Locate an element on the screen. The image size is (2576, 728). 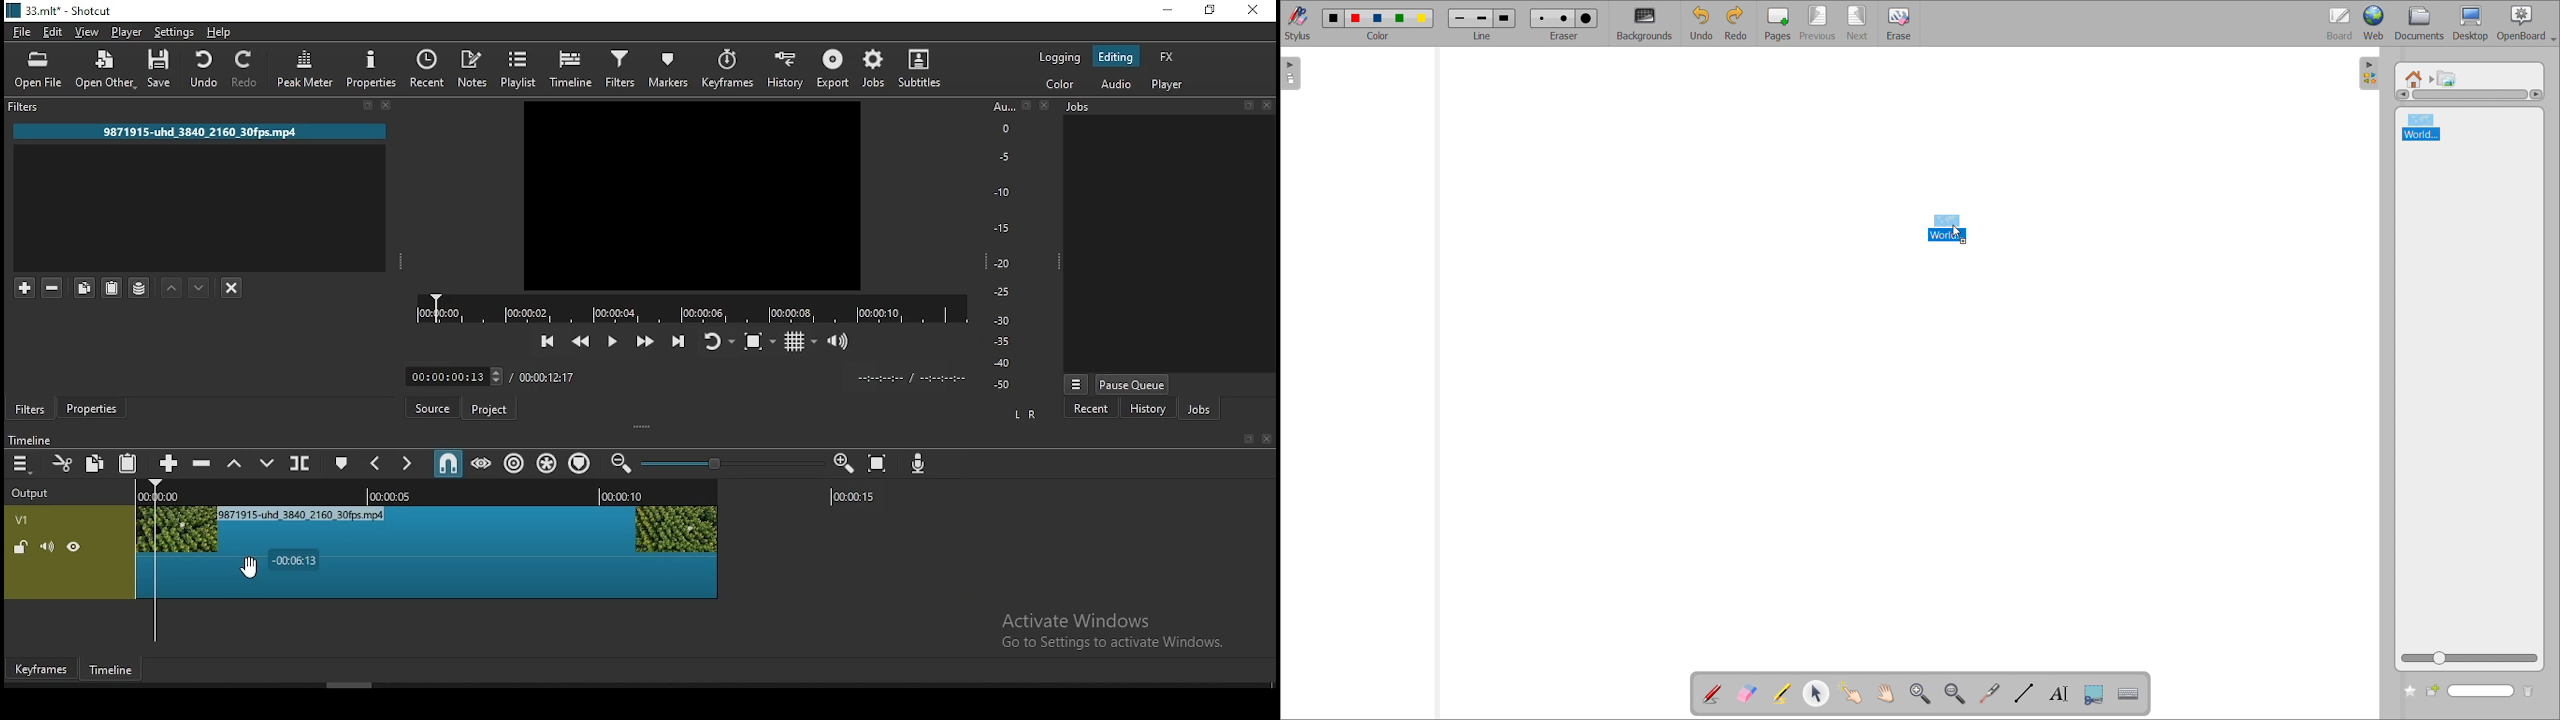
virtual laser pointer is located at coordinates (1989, 693).